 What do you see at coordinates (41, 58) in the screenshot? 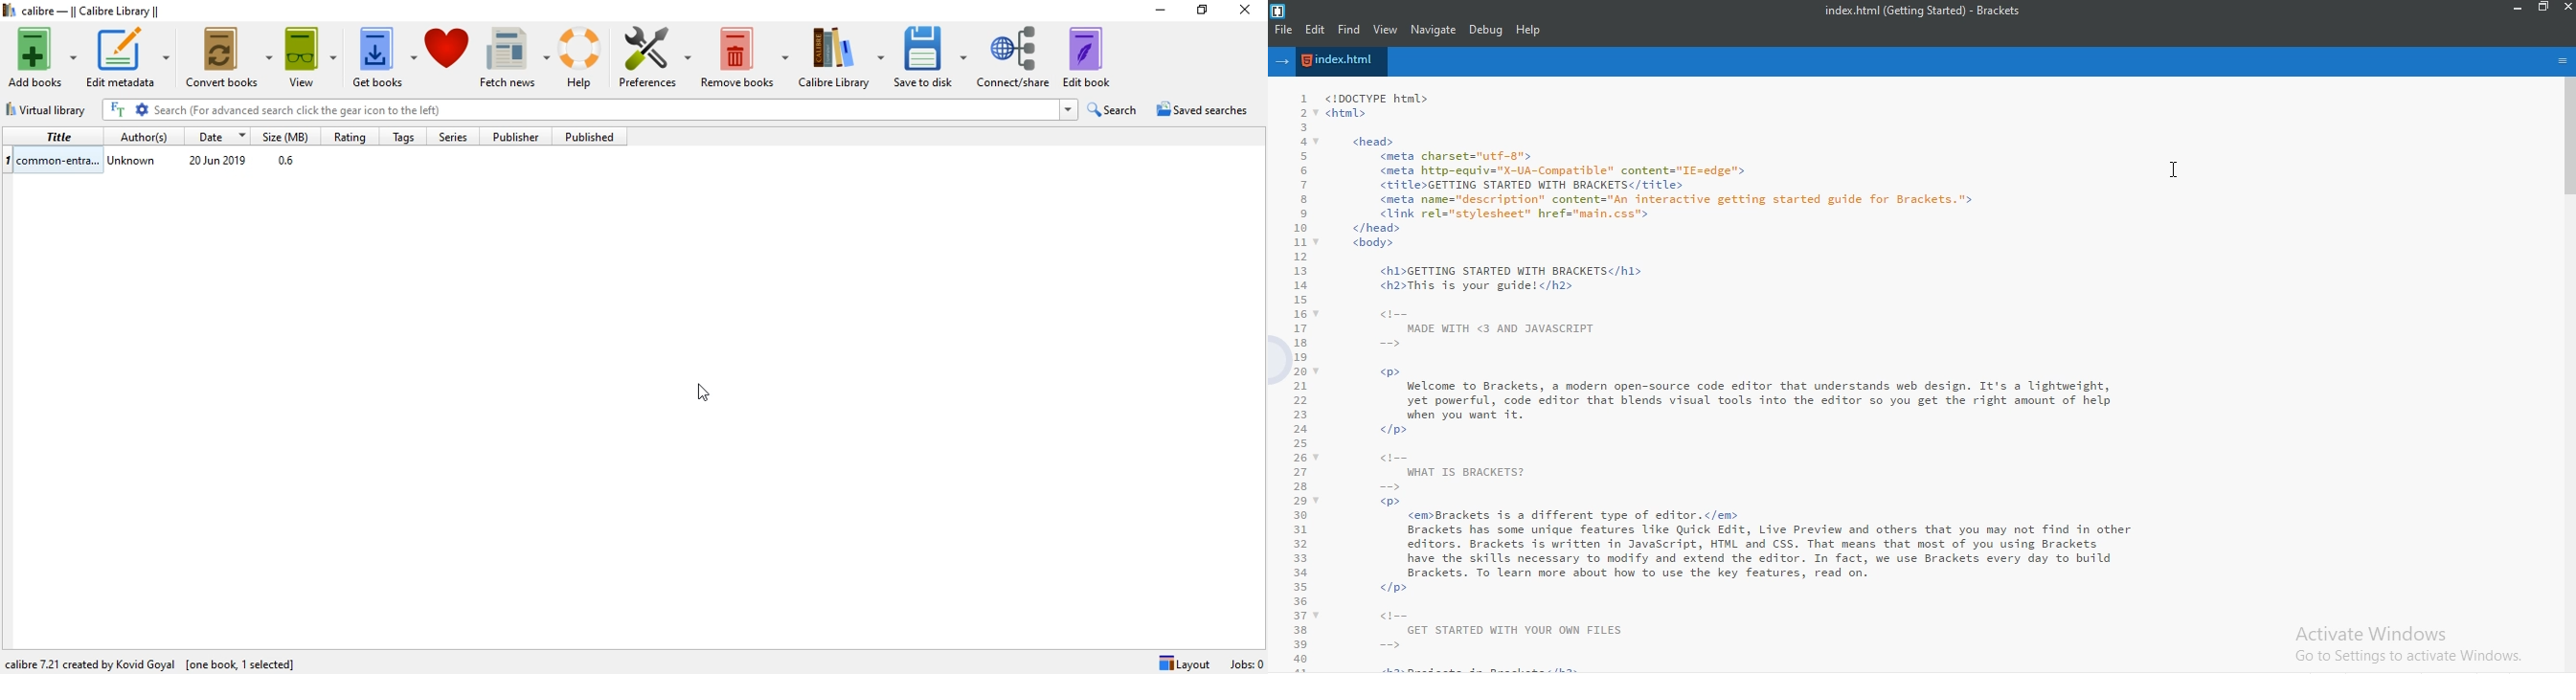
I see `Add books` at bounding box center [41, 58].